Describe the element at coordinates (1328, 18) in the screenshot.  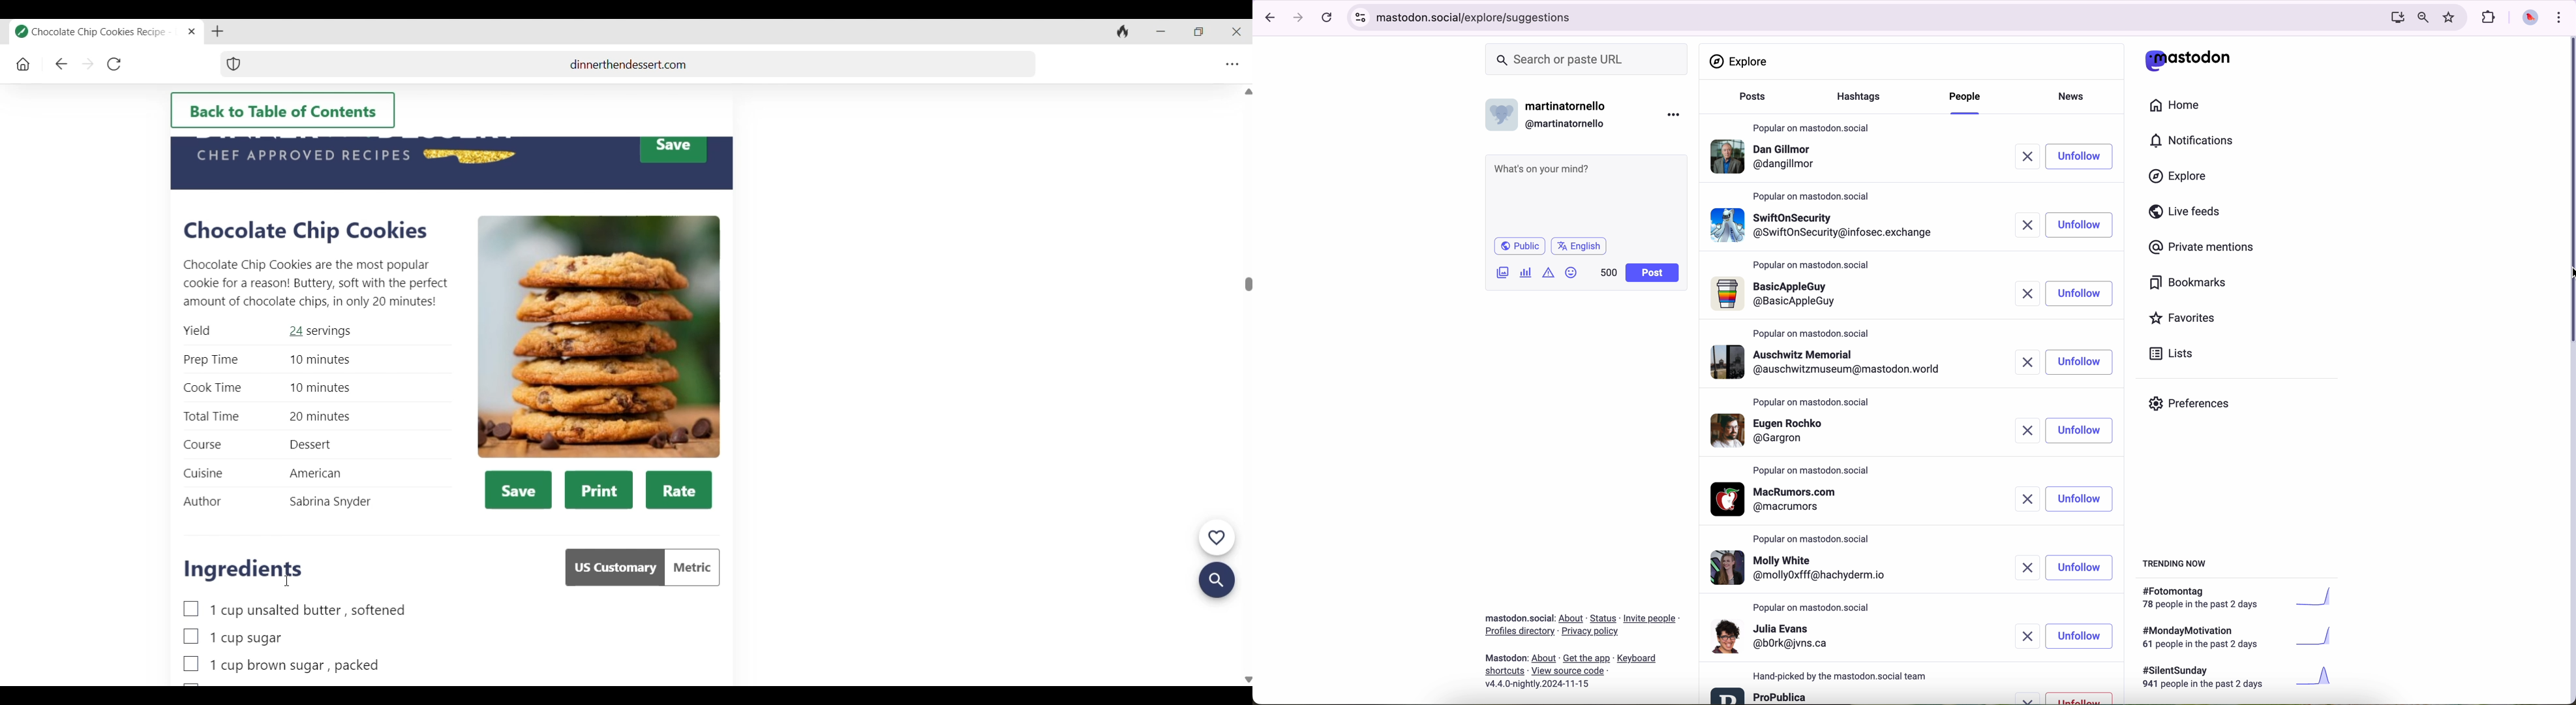
I see `refresh page` at that location.